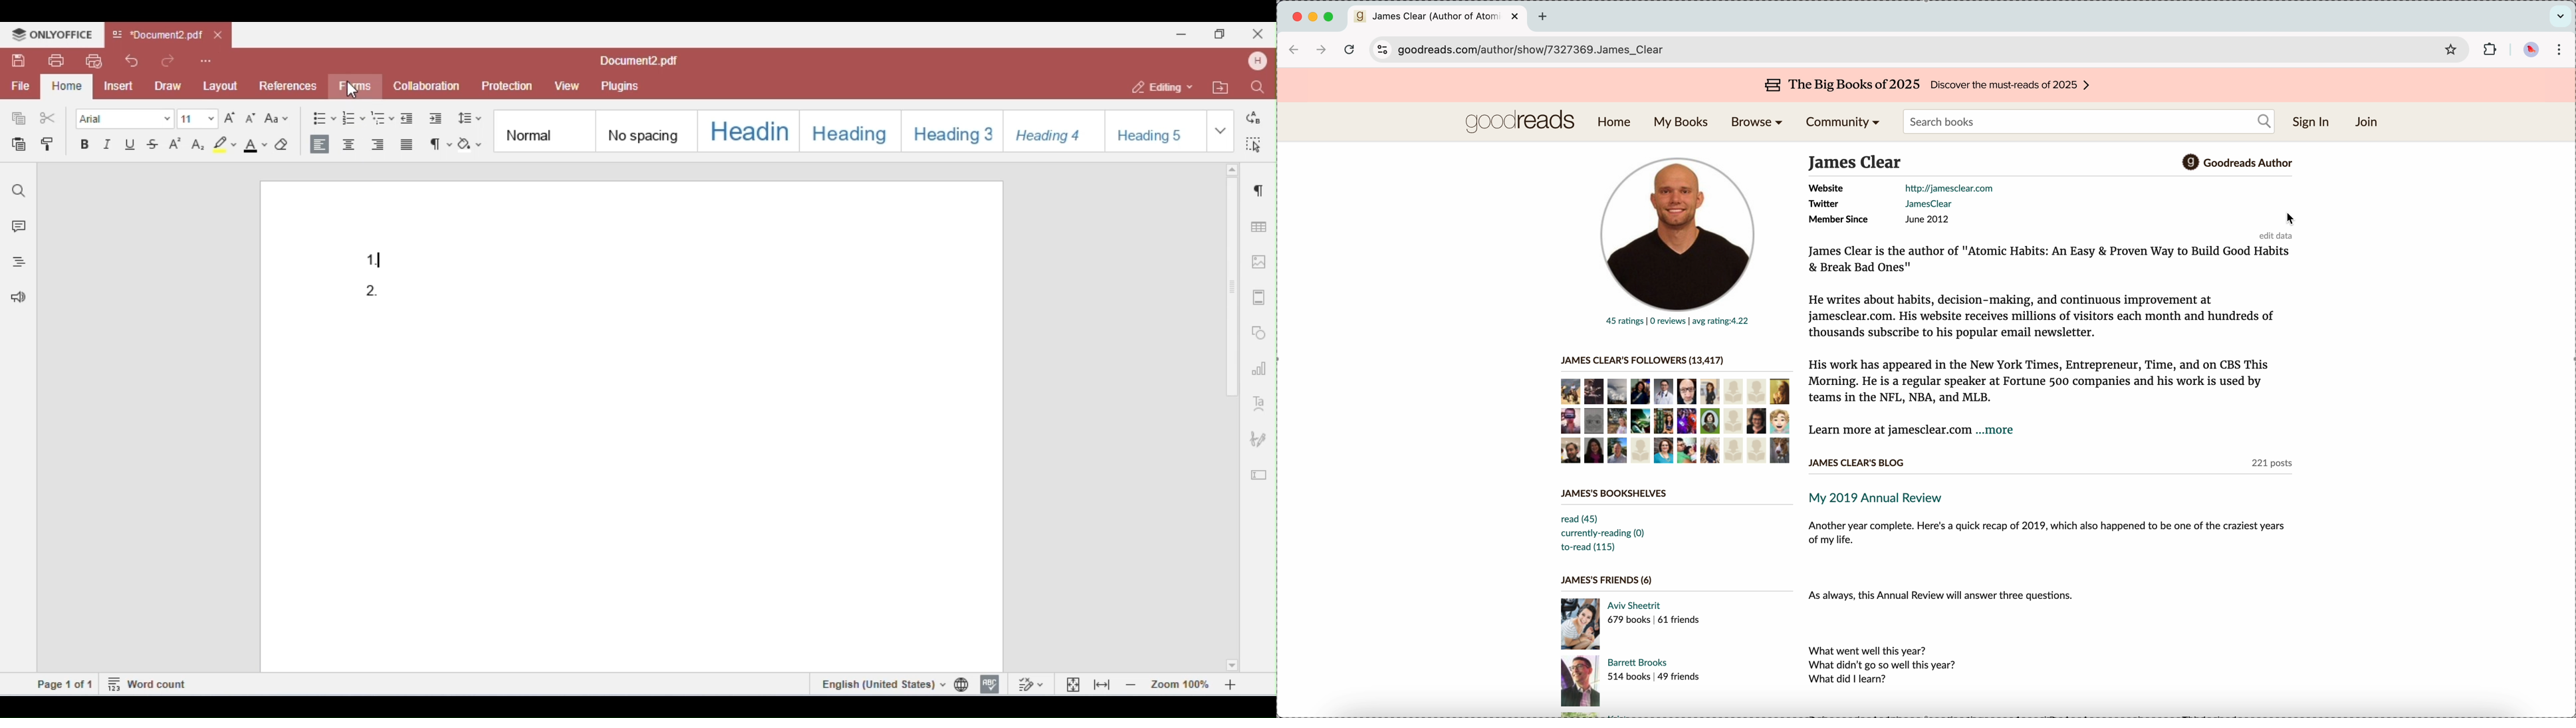  I want to click on 45 ratings | 0 review | avg rating:4.22, so click(1678, 322).